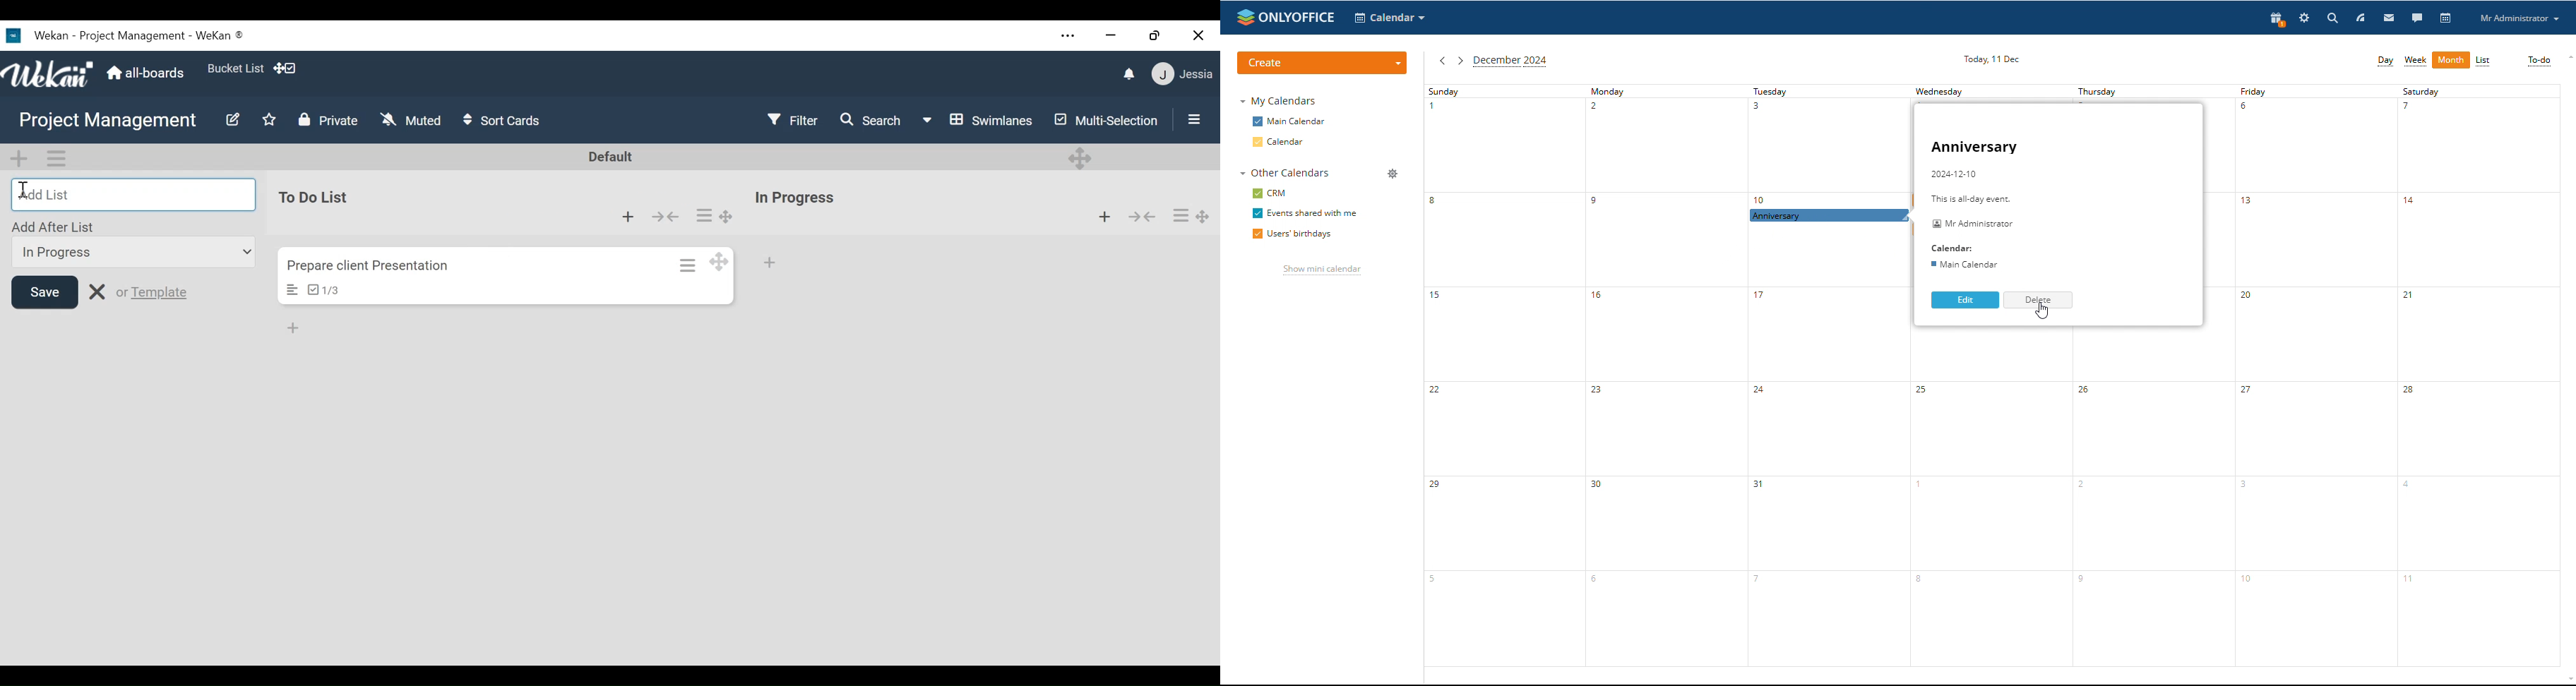 The height and width of the screenshot is (700, 2576). What do you see at coordinates (1962, 265) in the screenshot?
I see `main calender` at bounding box center [1962, 265].